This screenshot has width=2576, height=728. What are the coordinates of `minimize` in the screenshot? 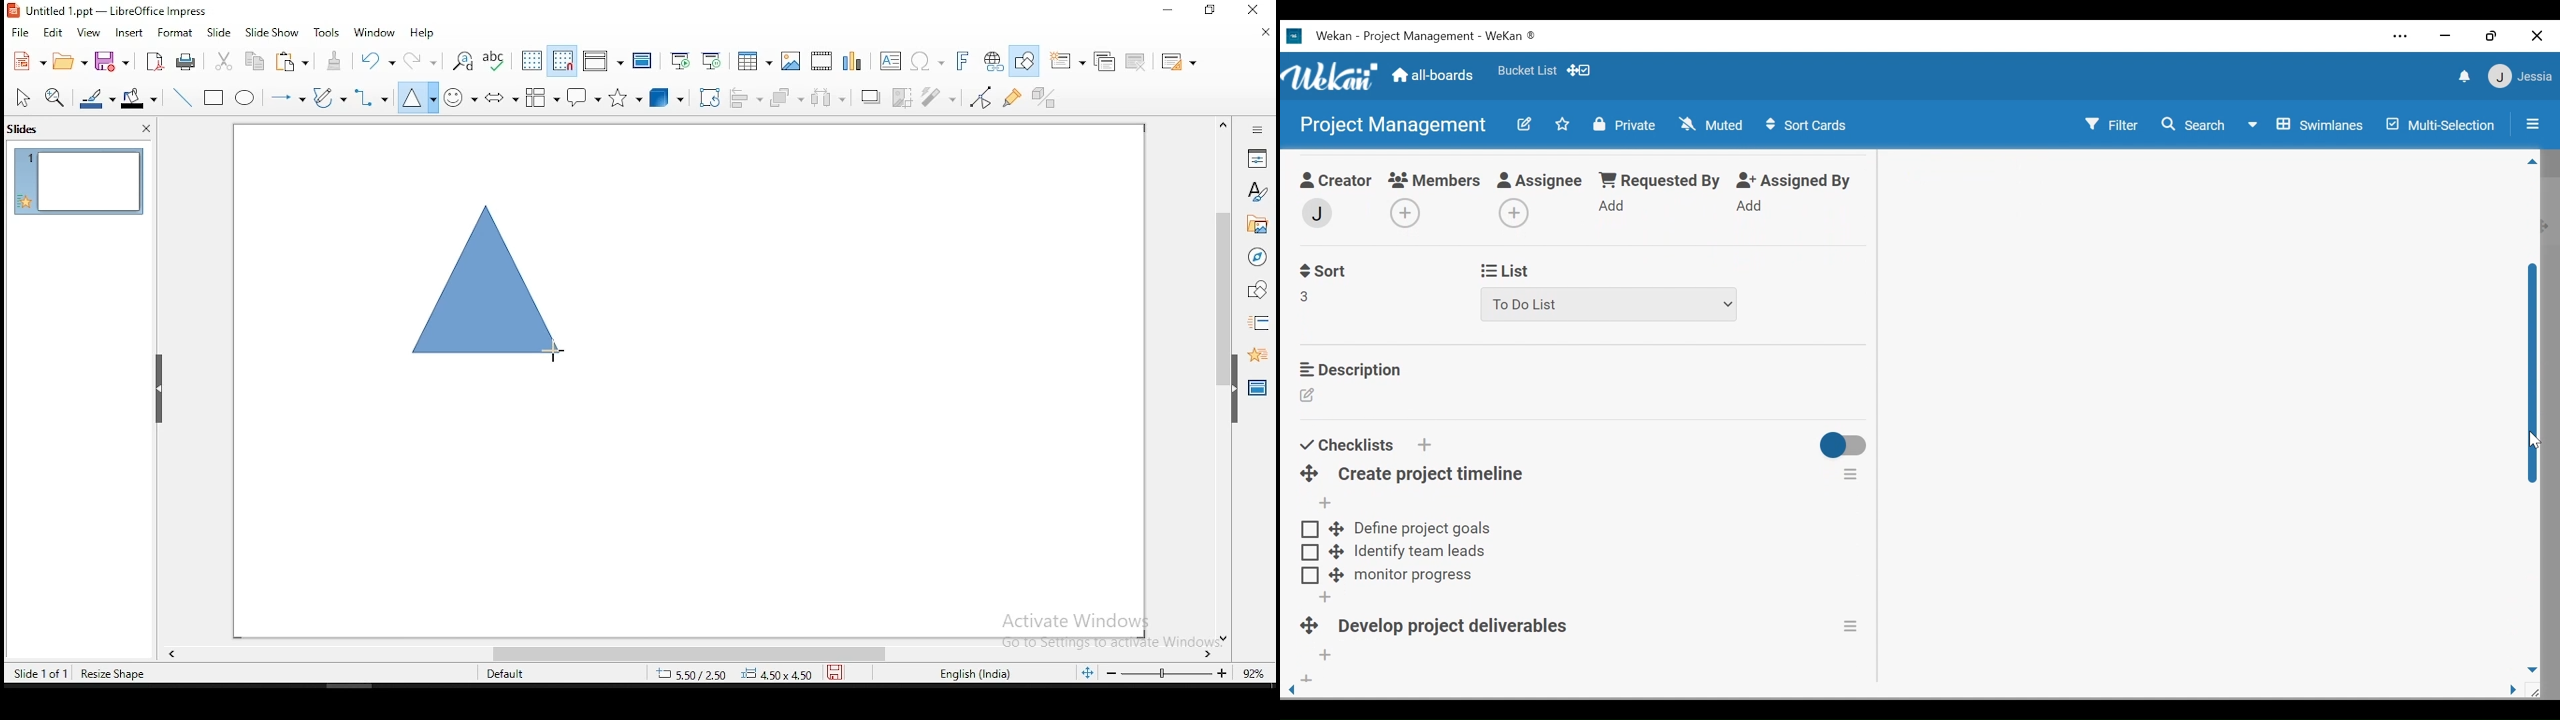 It's located at (1164, 12).